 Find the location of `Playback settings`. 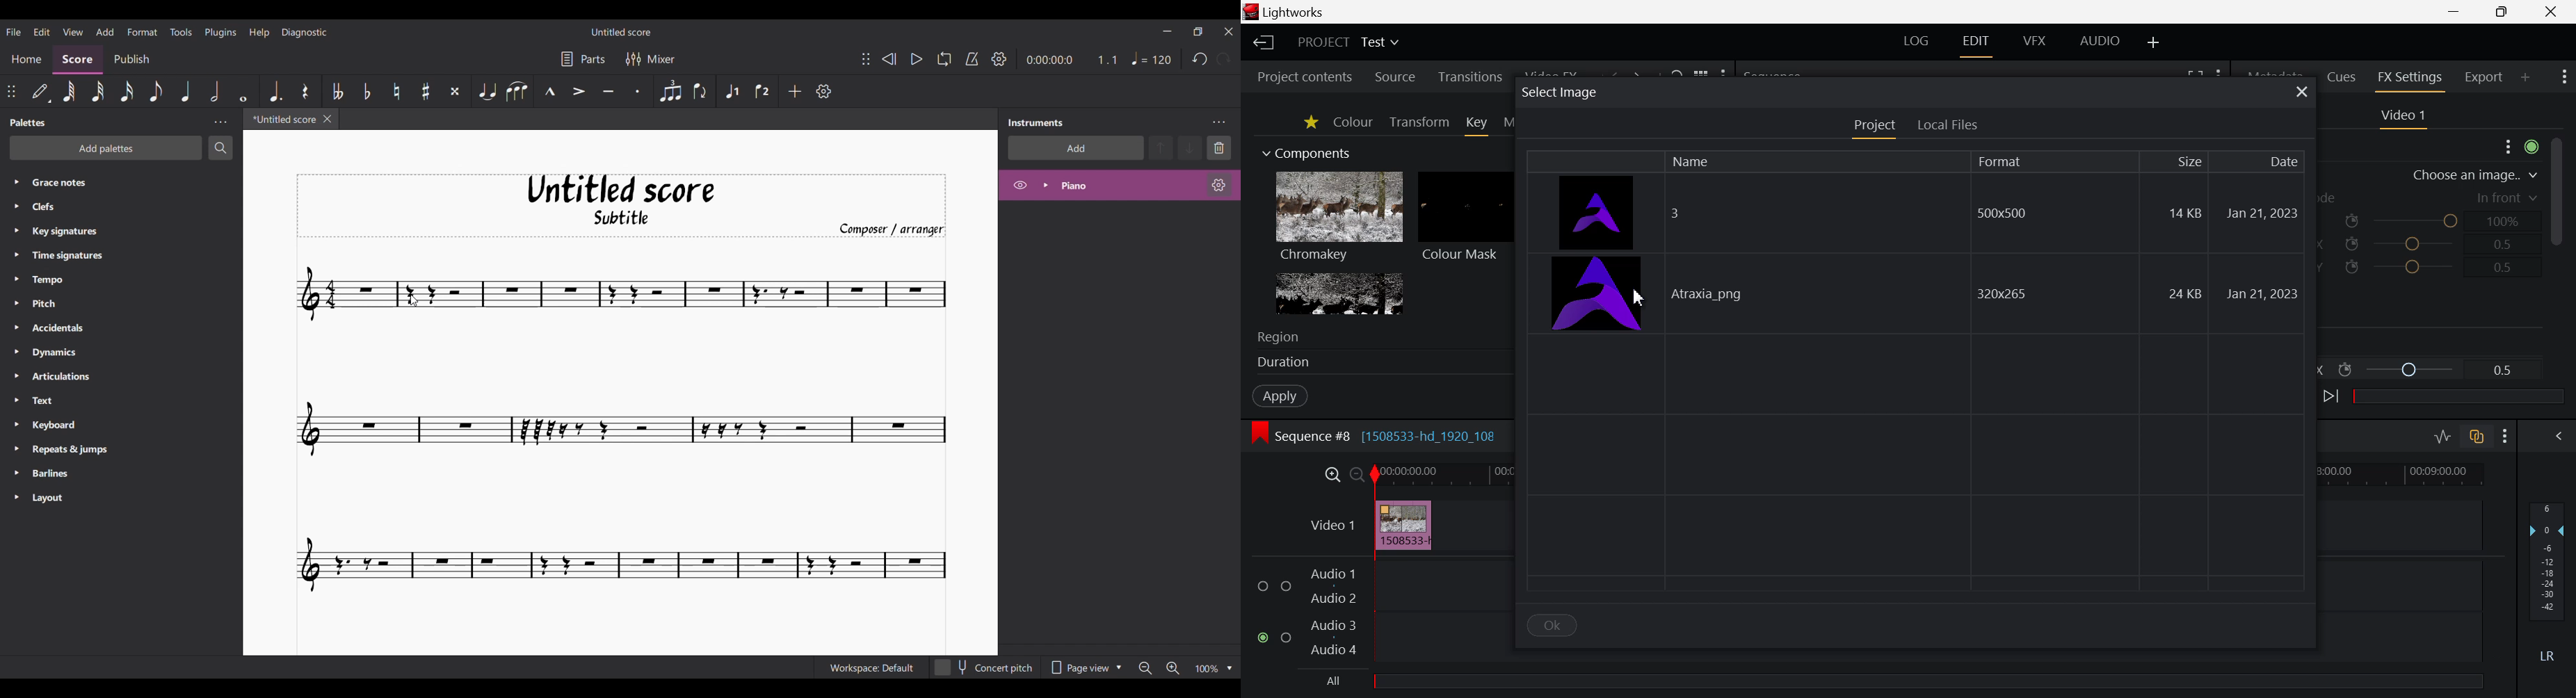

Playback settings is located at coordinates (1000, 58).